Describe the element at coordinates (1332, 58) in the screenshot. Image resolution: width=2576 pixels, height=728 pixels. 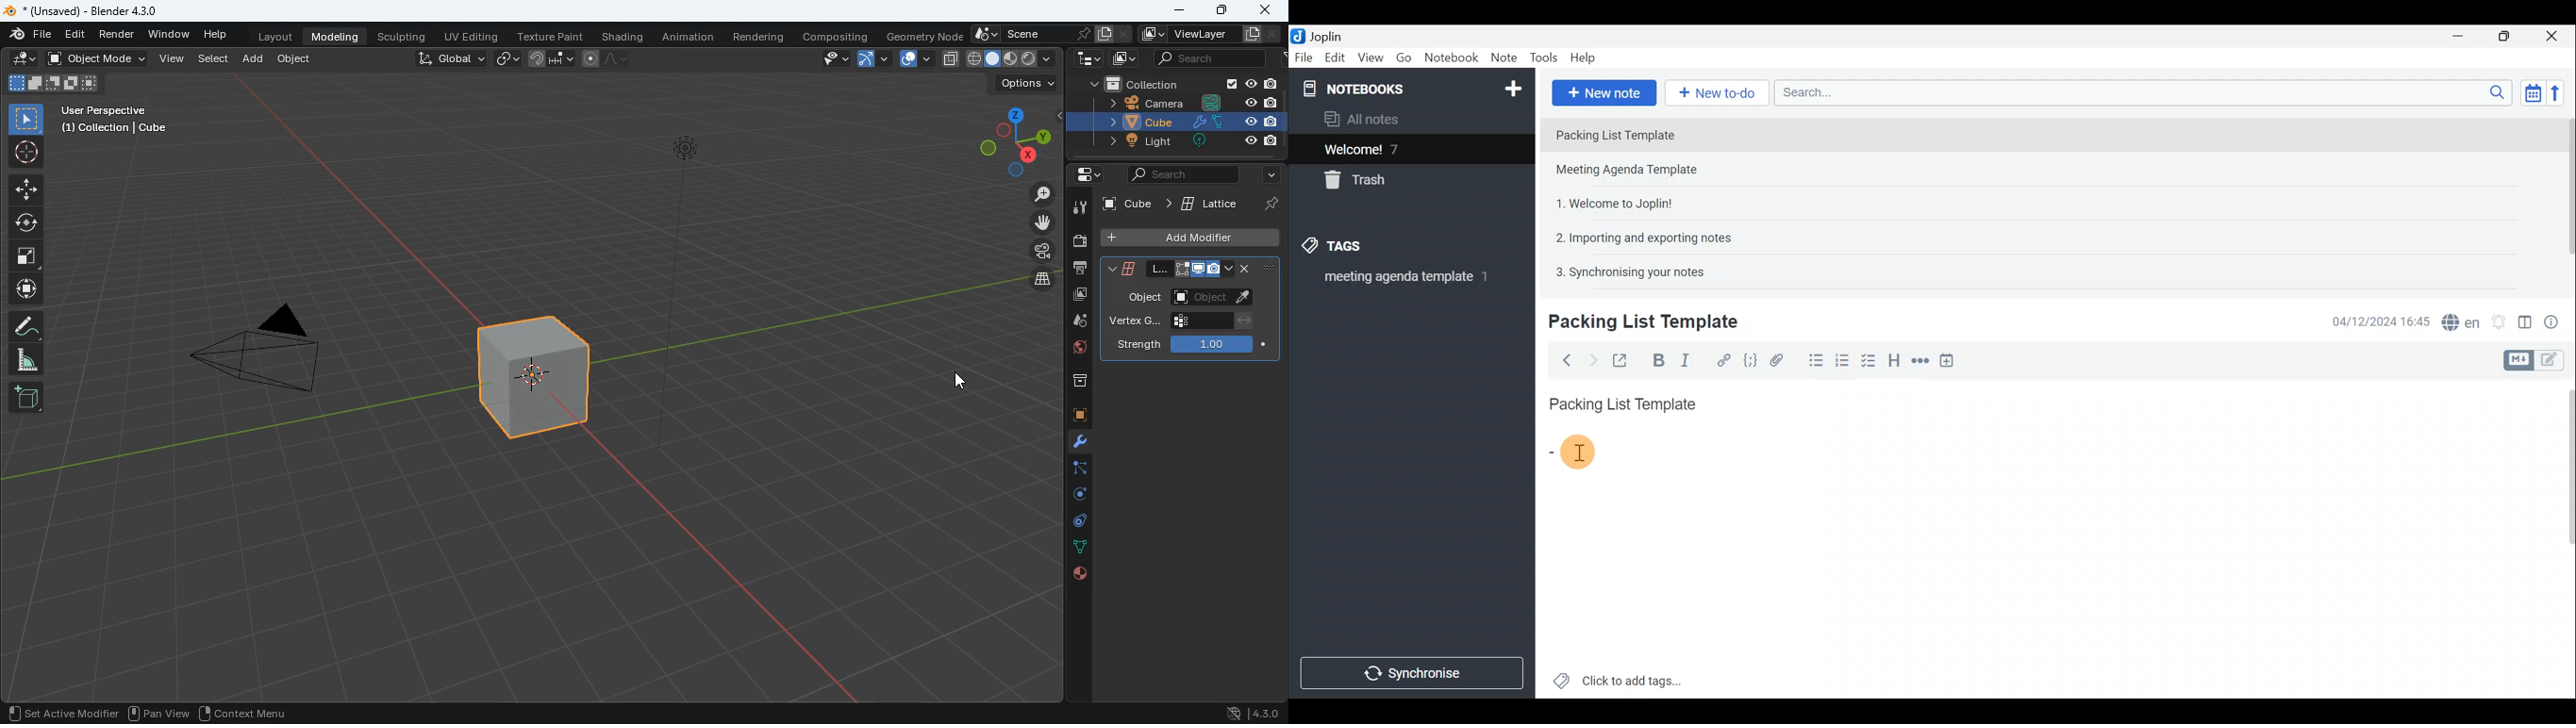
I see `Edit` at that location.